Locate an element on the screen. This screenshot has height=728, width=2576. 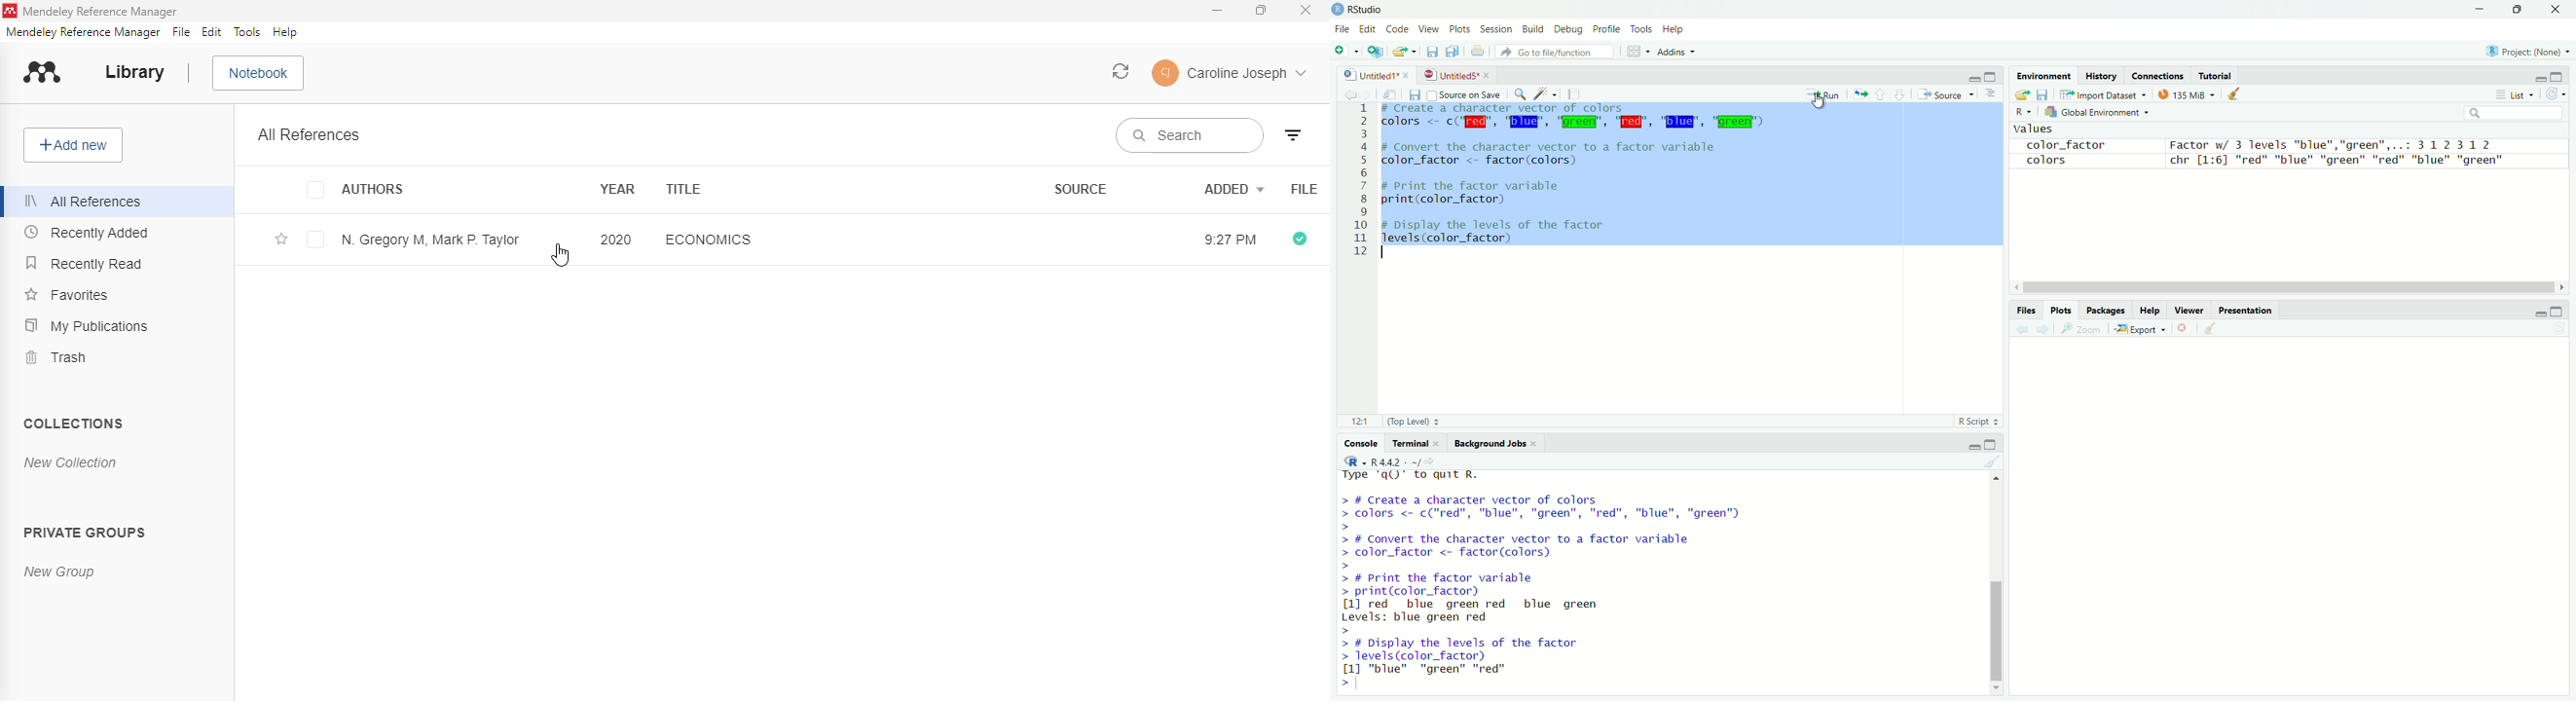
untitled1 is located at coordinates (1364, 75).